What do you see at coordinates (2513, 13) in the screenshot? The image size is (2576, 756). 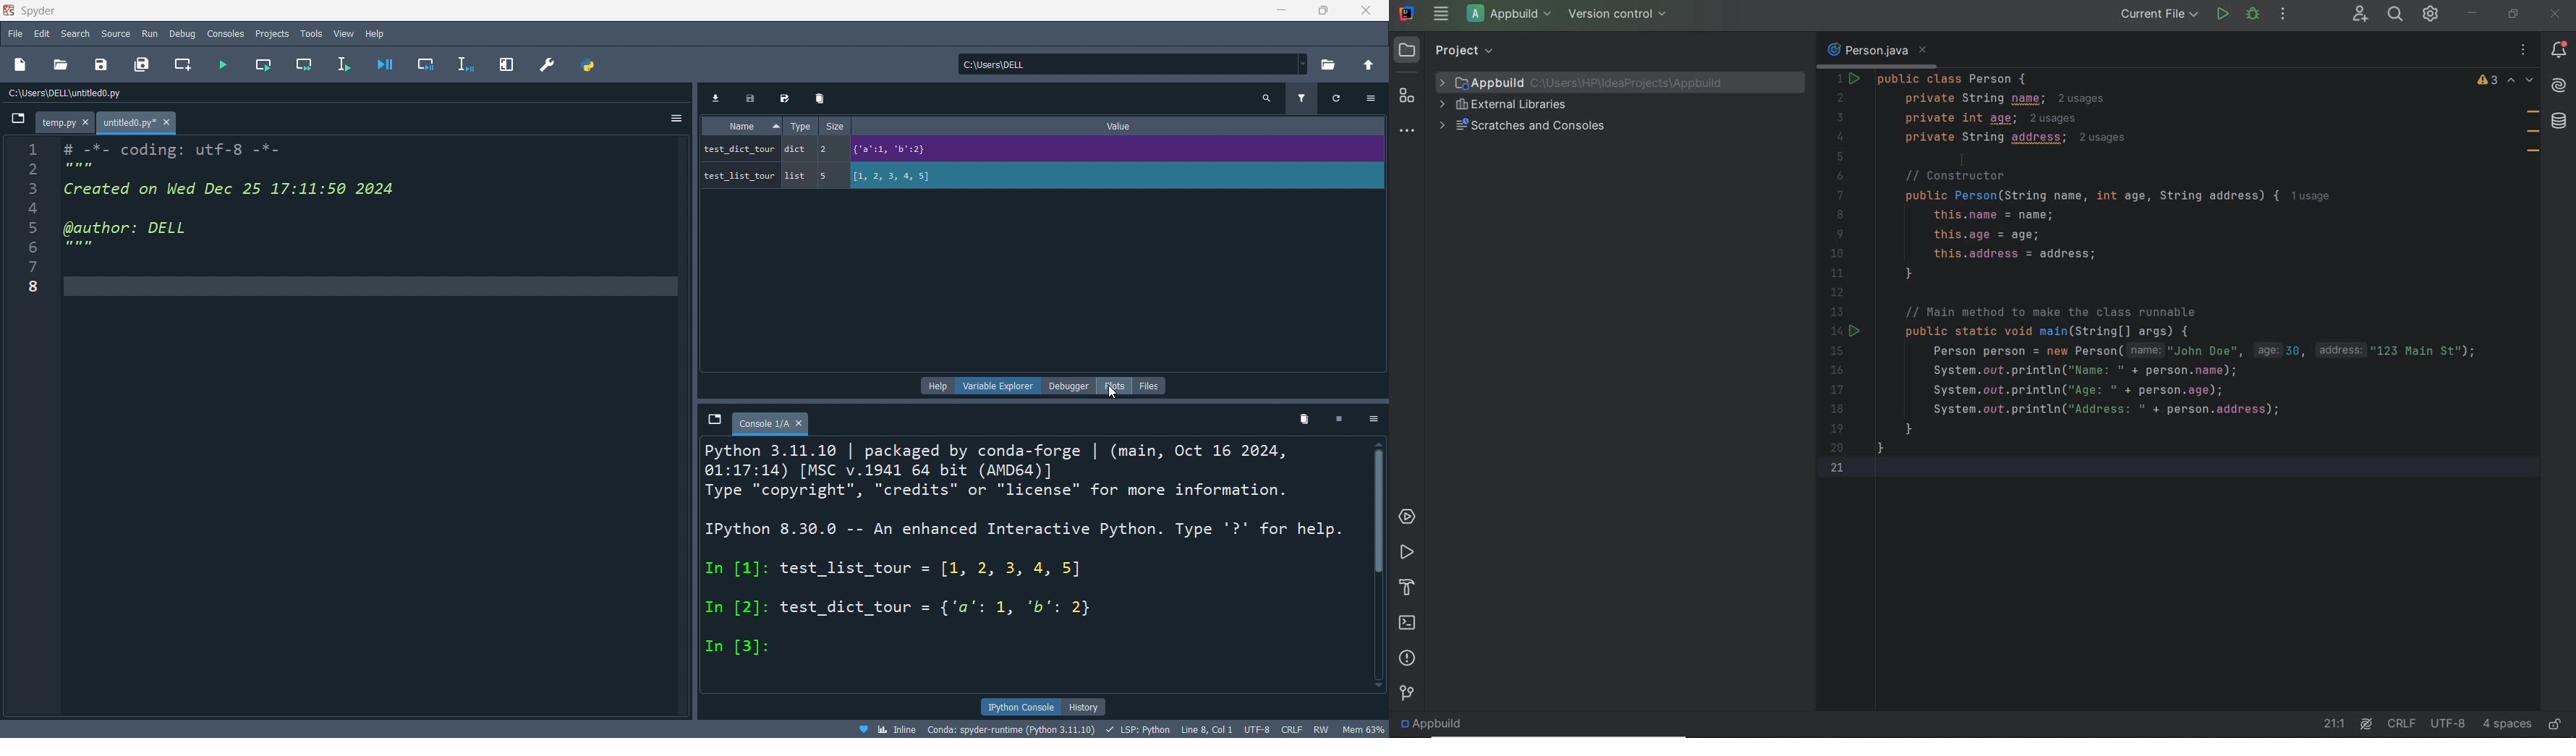 I see `restore down` at bounding box center [2513, 13].